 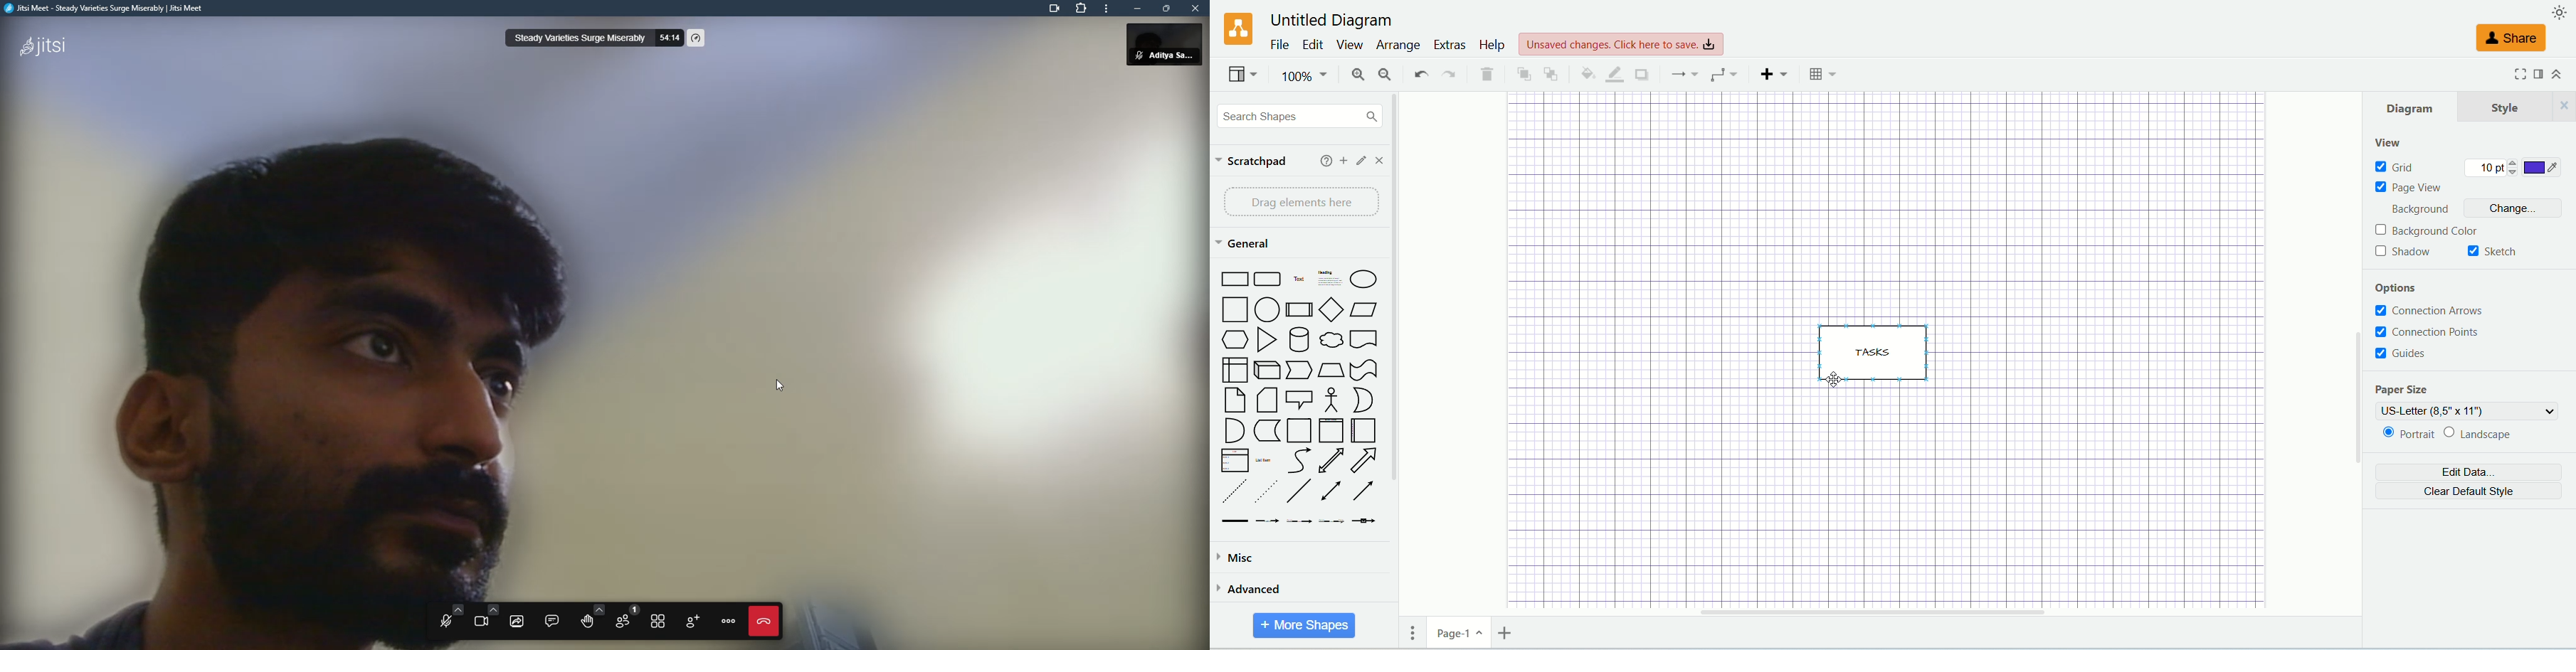 What do you see at coordinates (1325, 161) in the screenshot?
I see `help` at bounding box center [1325, 161].